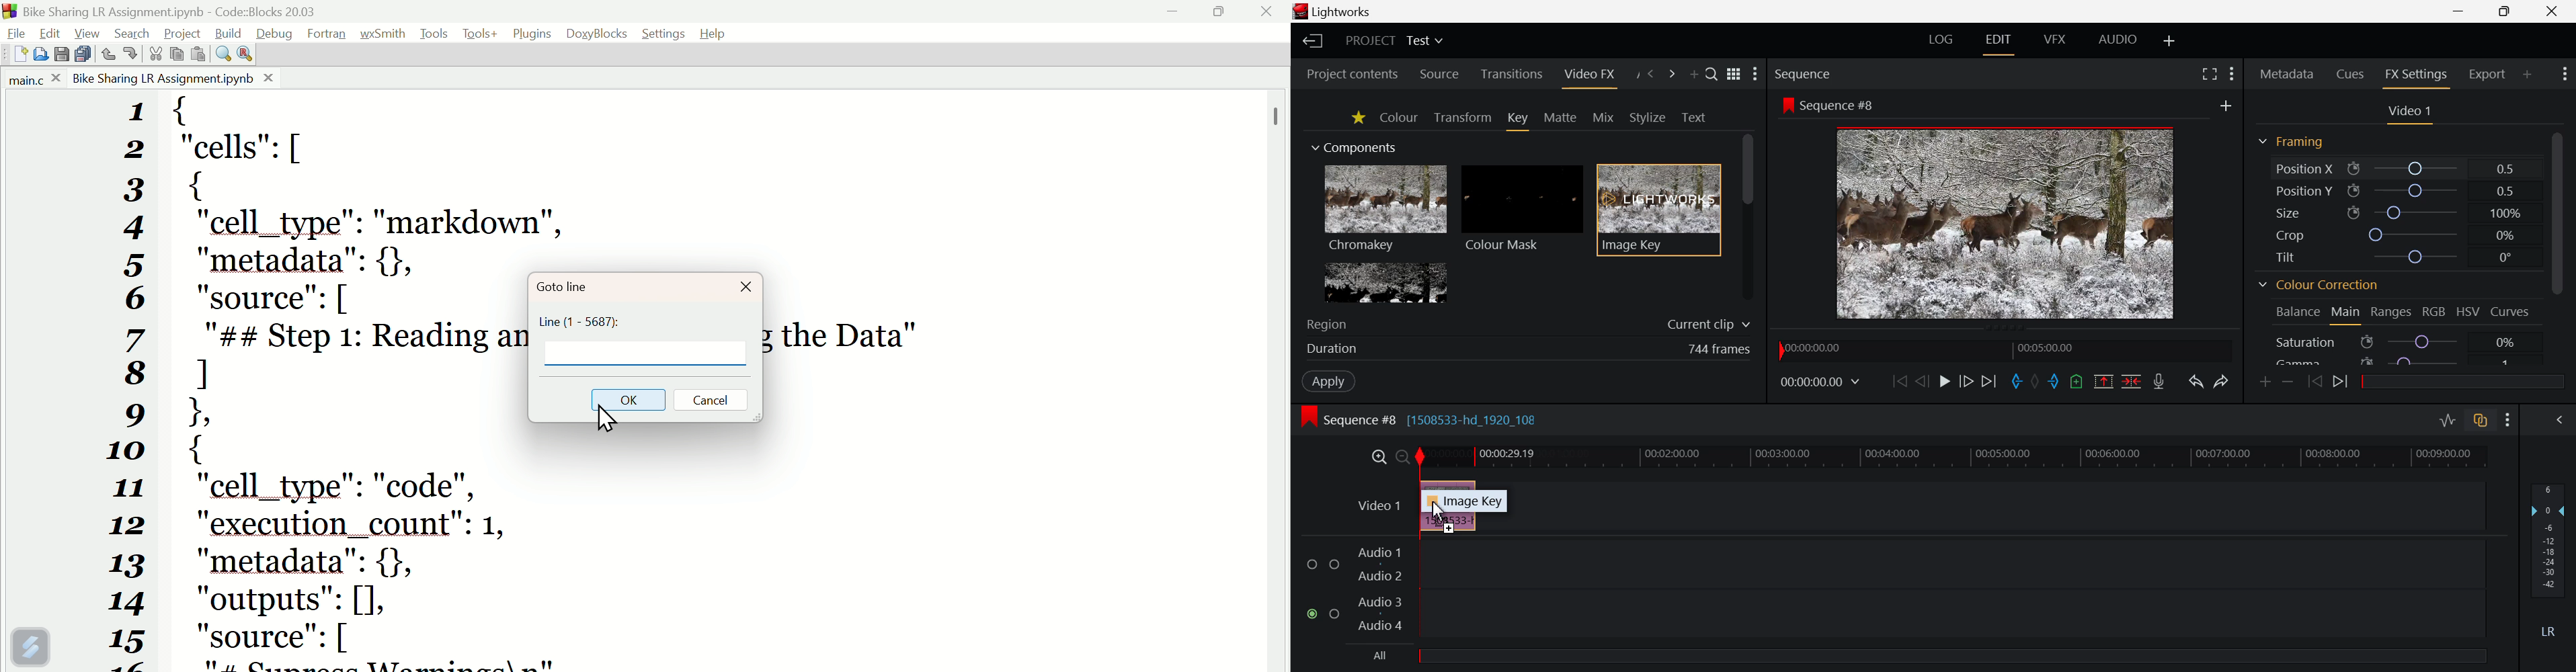  What do you see at coordinates (275, 33) in the screenshot?
I see `Debug` at bounding box center [275, 33].